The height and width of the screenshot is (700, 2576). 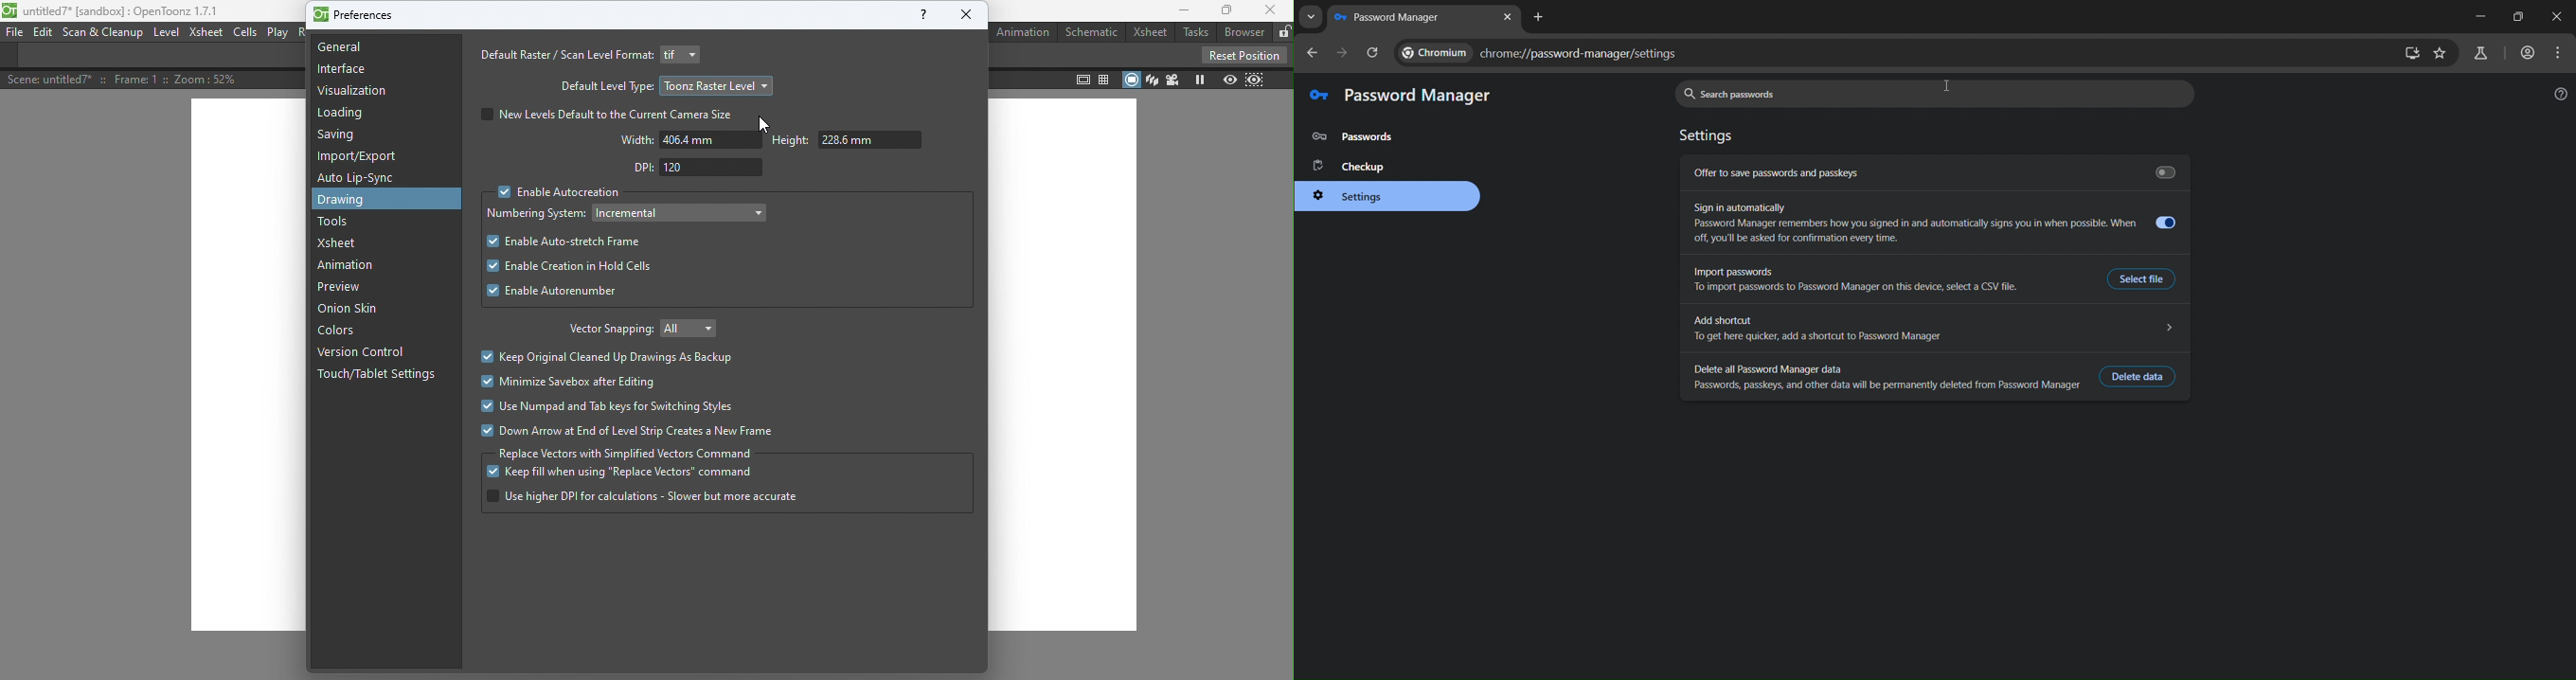 What do you see at coordinates (2529, 52) in the screenshot?
I see `accounts` at bounding box center [2529, 52].